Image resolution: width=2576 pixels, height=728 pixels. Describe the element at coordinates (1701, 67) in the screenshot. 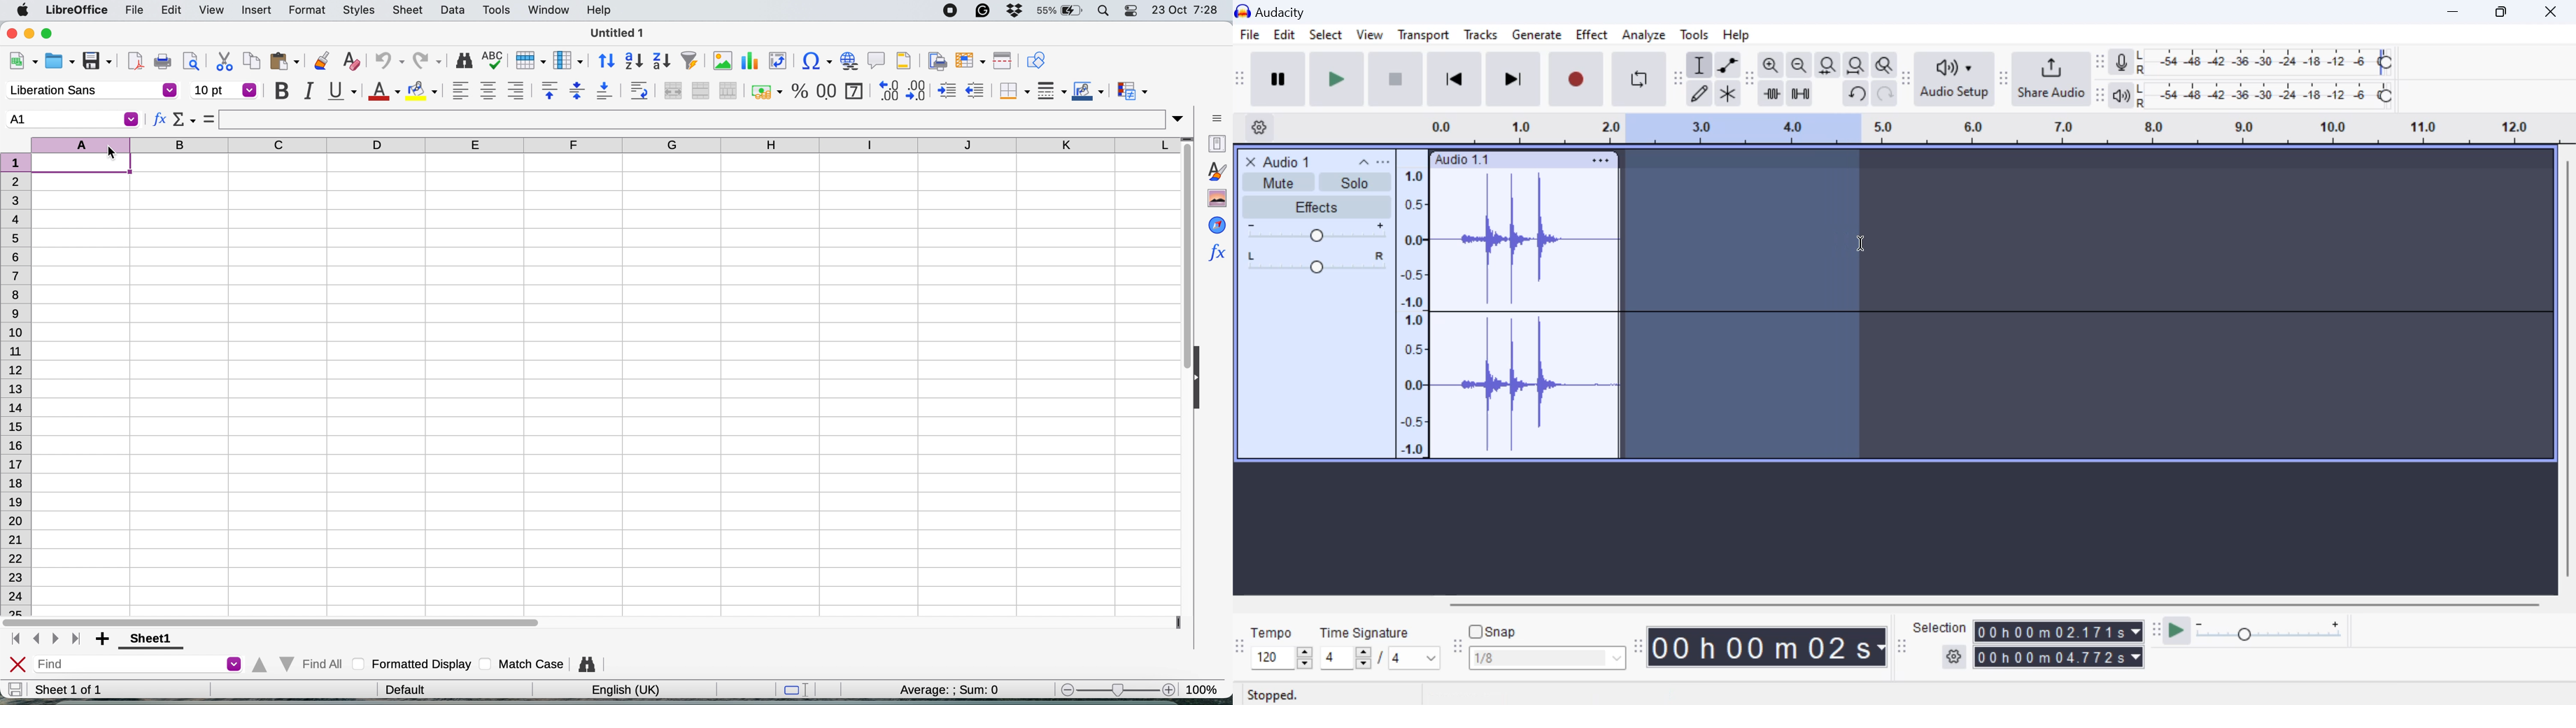

I see `selection tool` at that location.